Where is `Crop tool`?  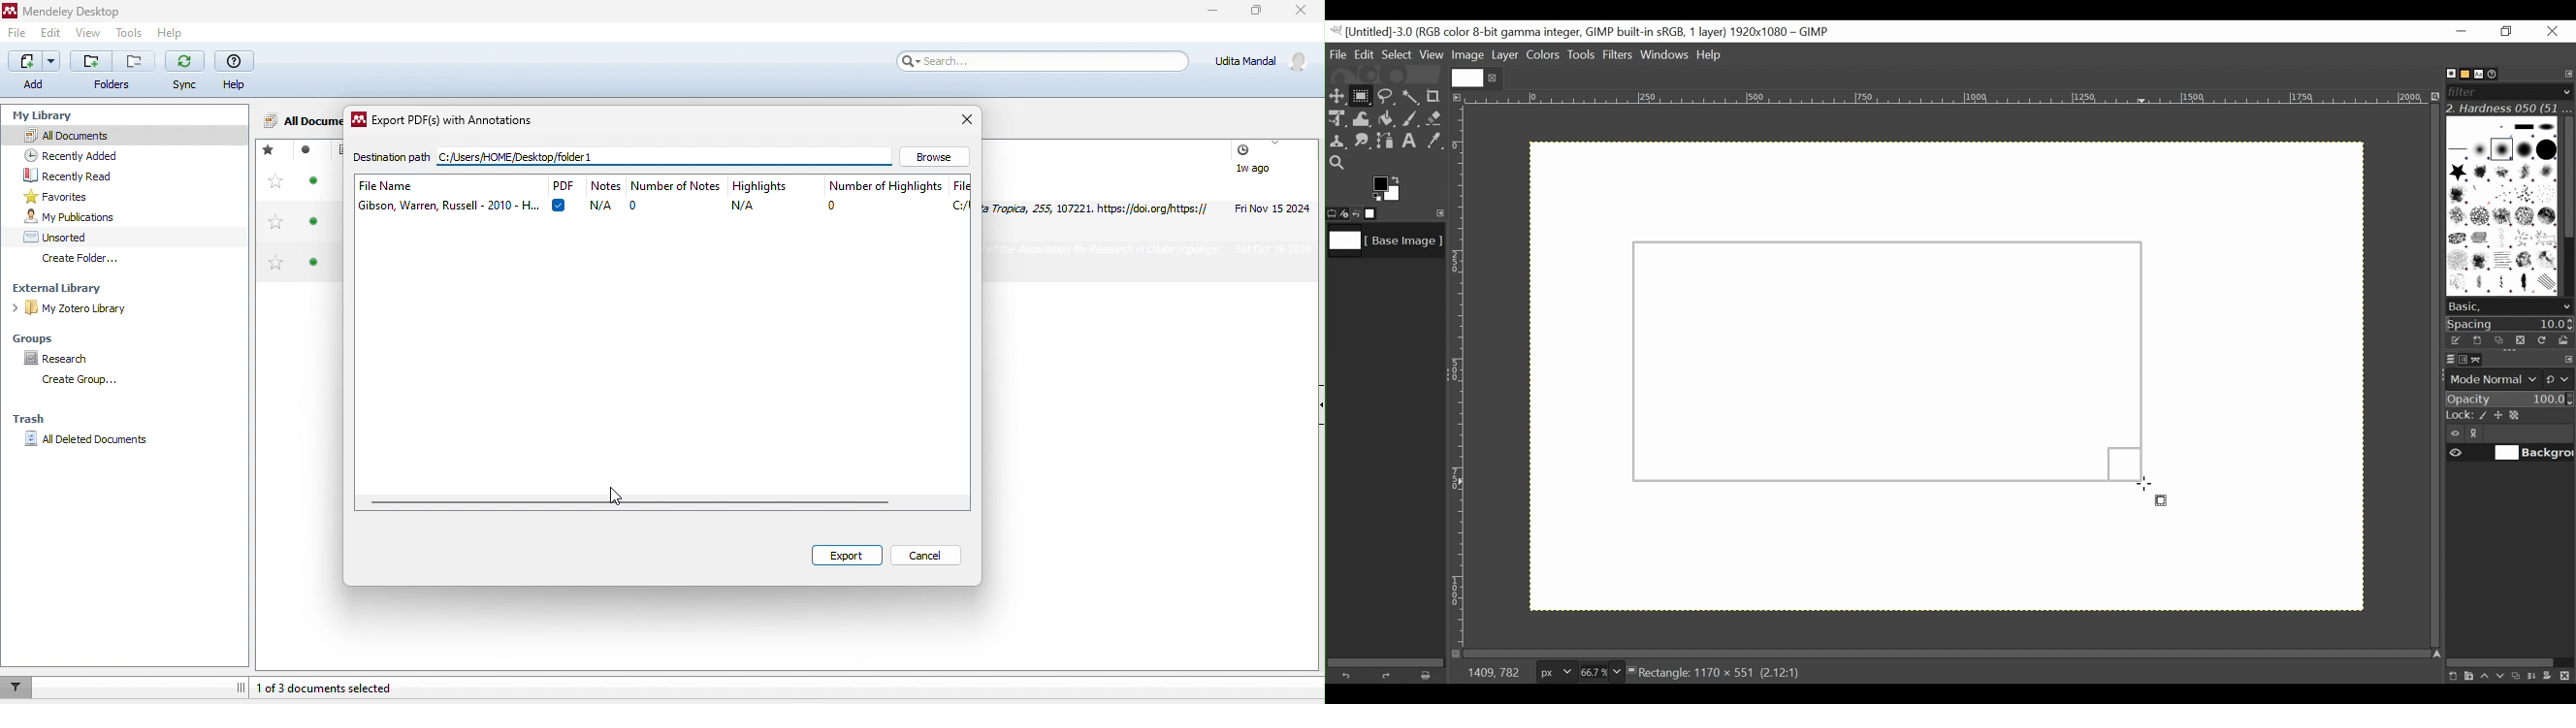 Crop tool is located at coordinates (1439, 96).